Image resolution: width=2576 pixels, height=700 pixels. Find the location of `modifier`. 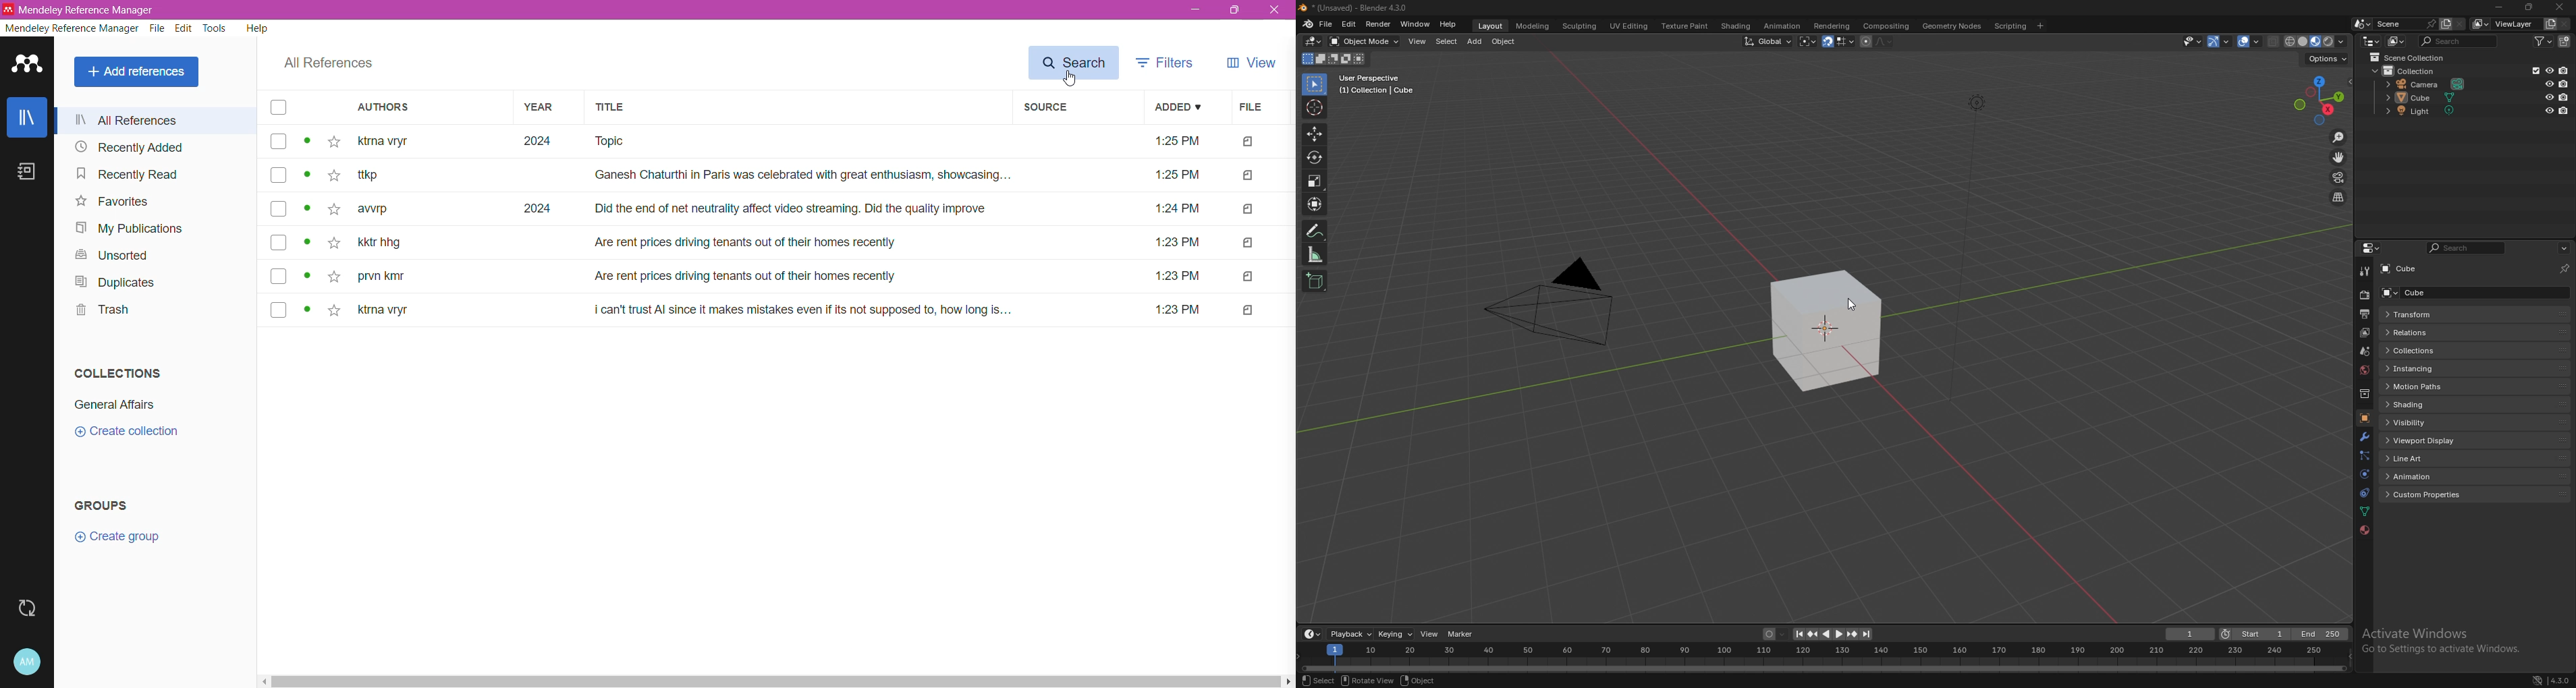

modifier is located at coordinates (2364, 436).